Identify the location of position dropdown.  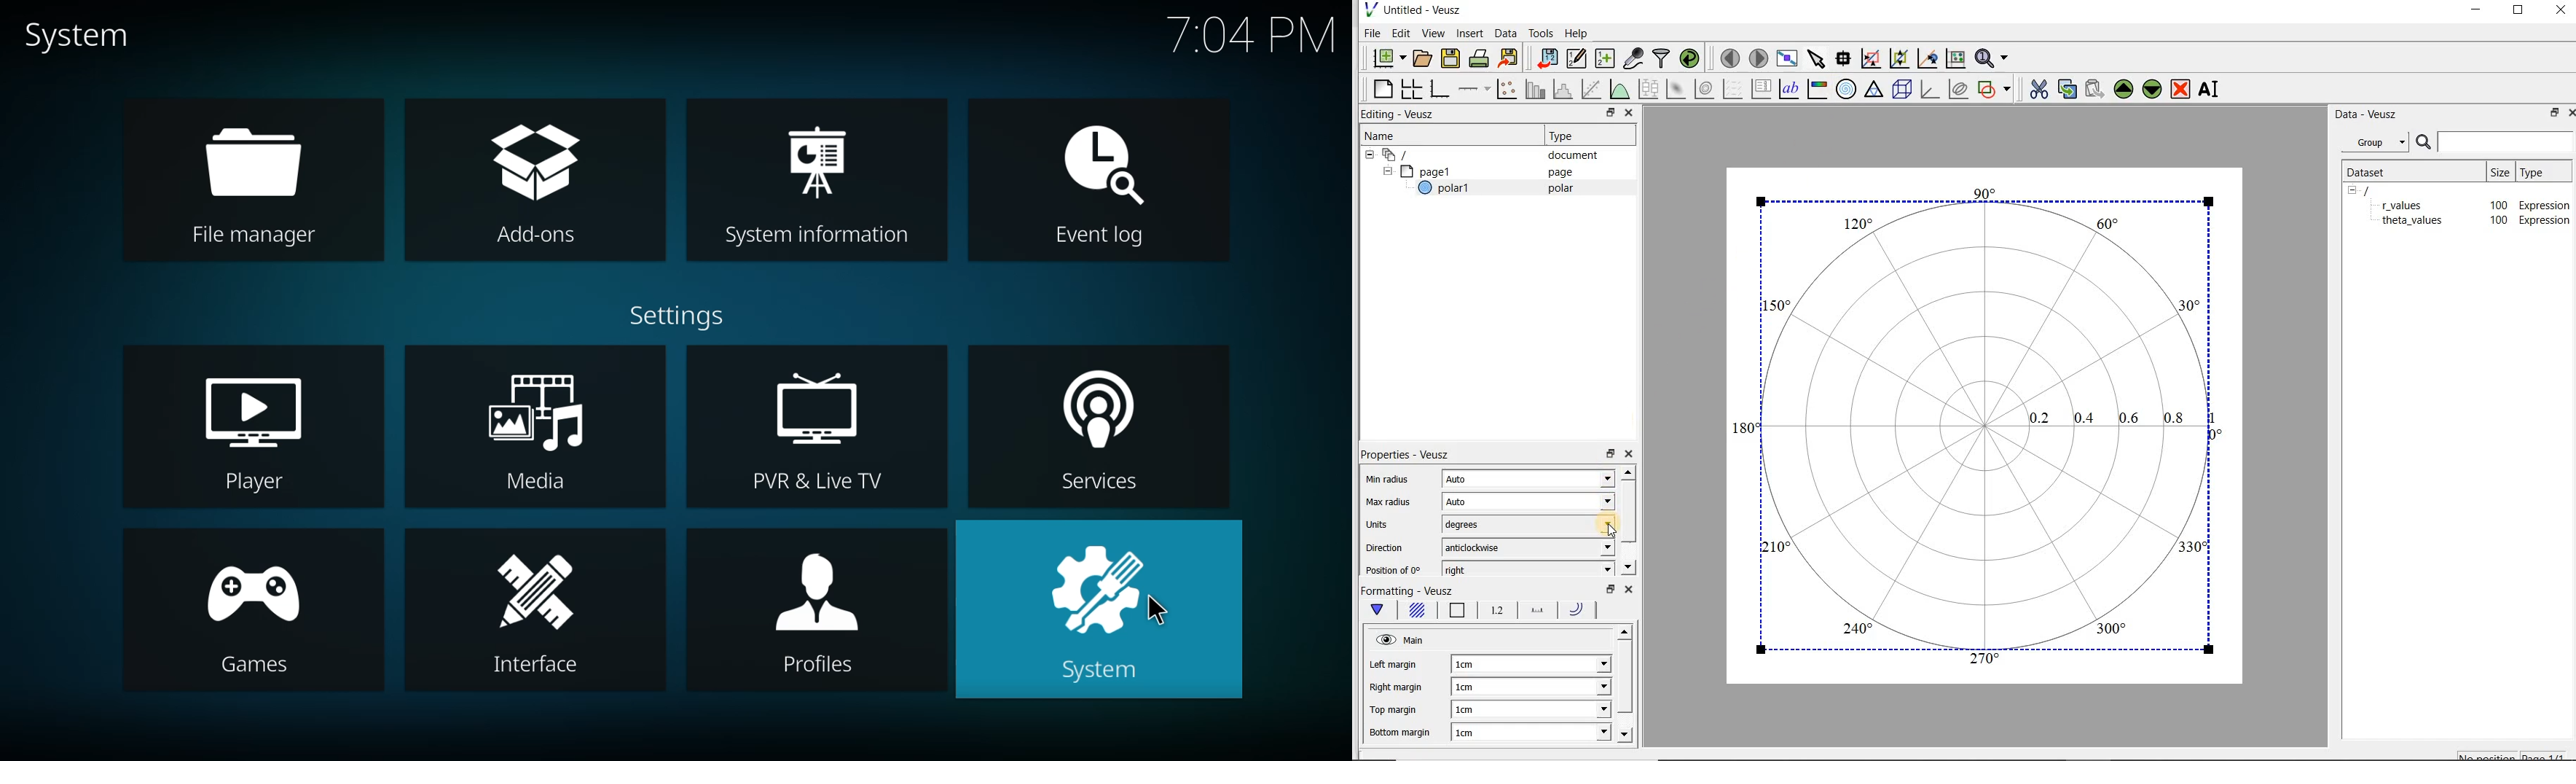
(1585, 568).